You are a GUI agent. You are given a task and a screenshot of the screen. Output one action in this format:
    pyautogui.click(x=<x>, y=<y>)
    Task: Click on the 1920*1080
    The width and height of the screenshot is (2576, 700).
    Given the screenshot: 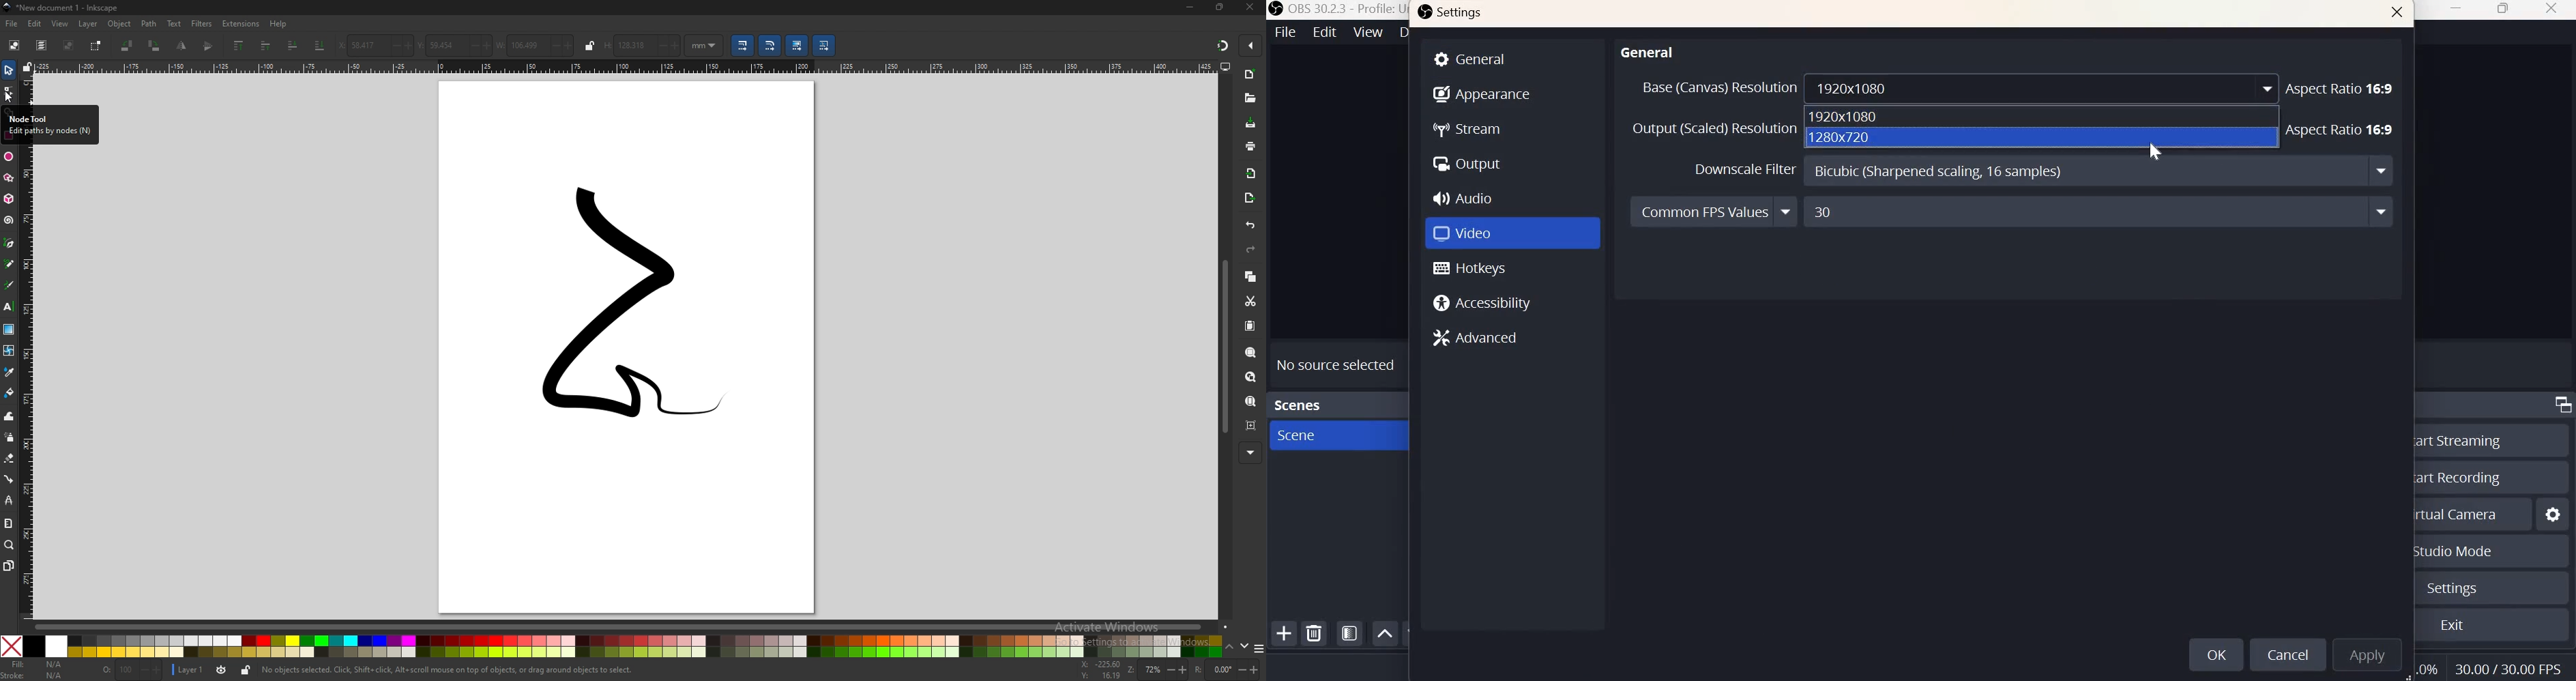 What is the action you would take?
    pyautogui.click(x=1845, y=117)
    